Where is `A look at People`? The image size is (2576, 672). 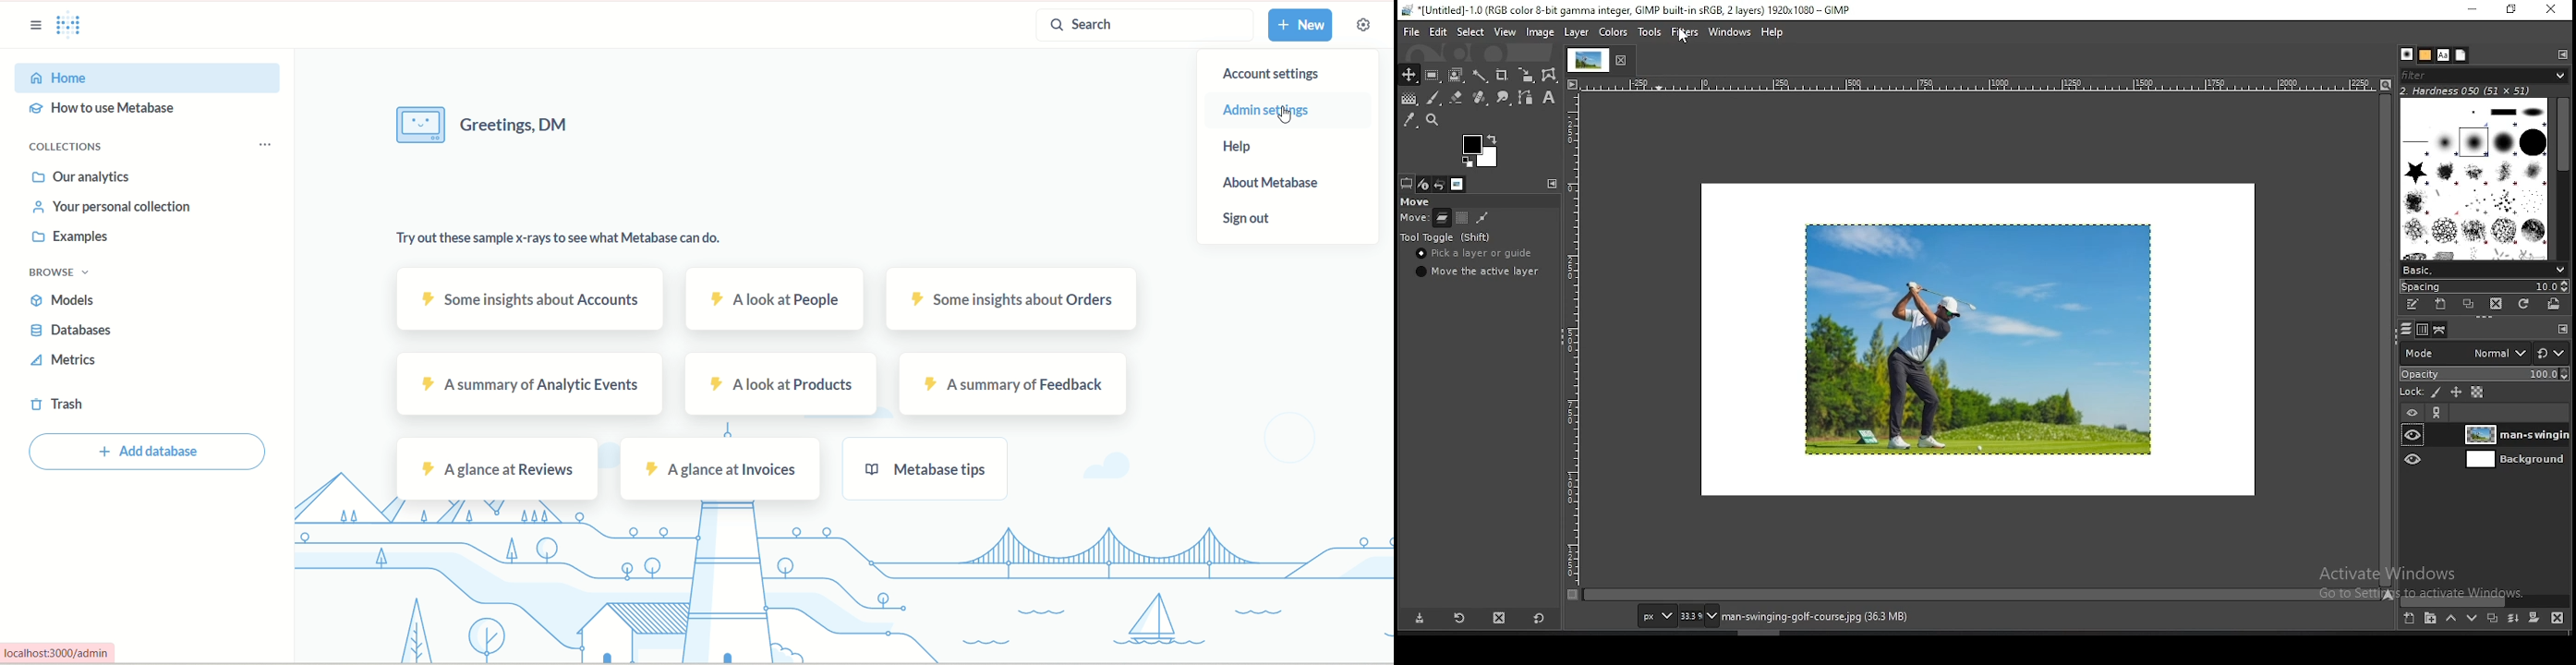 A look at People is located at coordinates (775, 300).